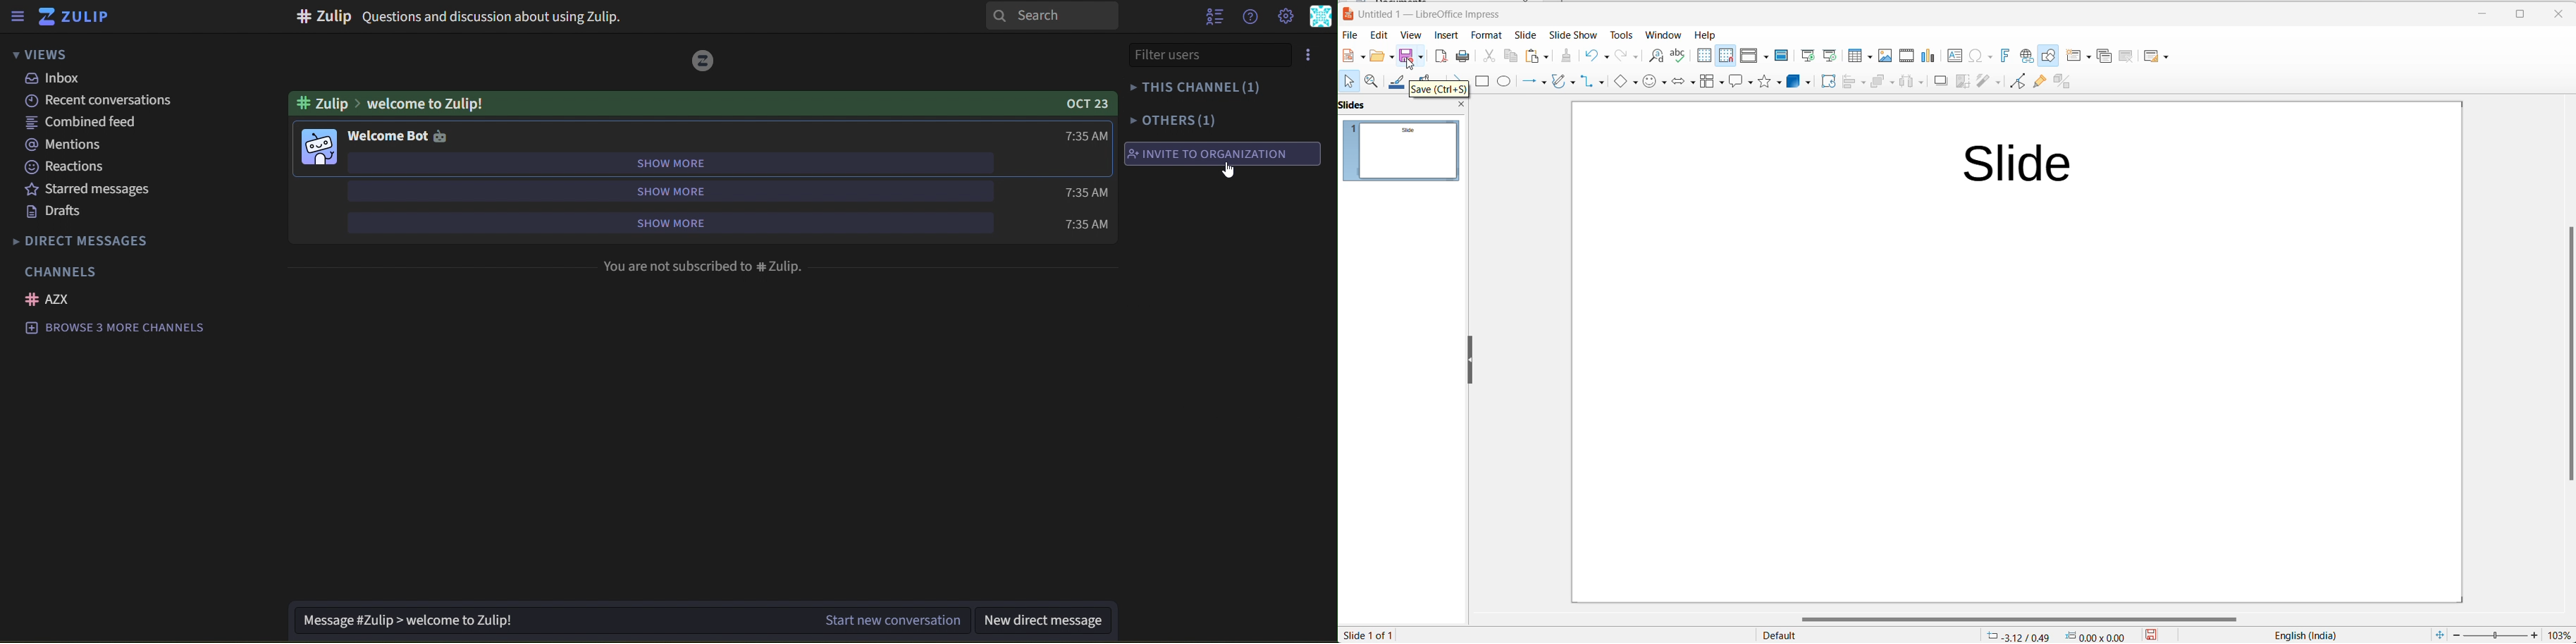 This screenshot has width=2576, height=644. I want to click on slide show, so click(1571, 36).